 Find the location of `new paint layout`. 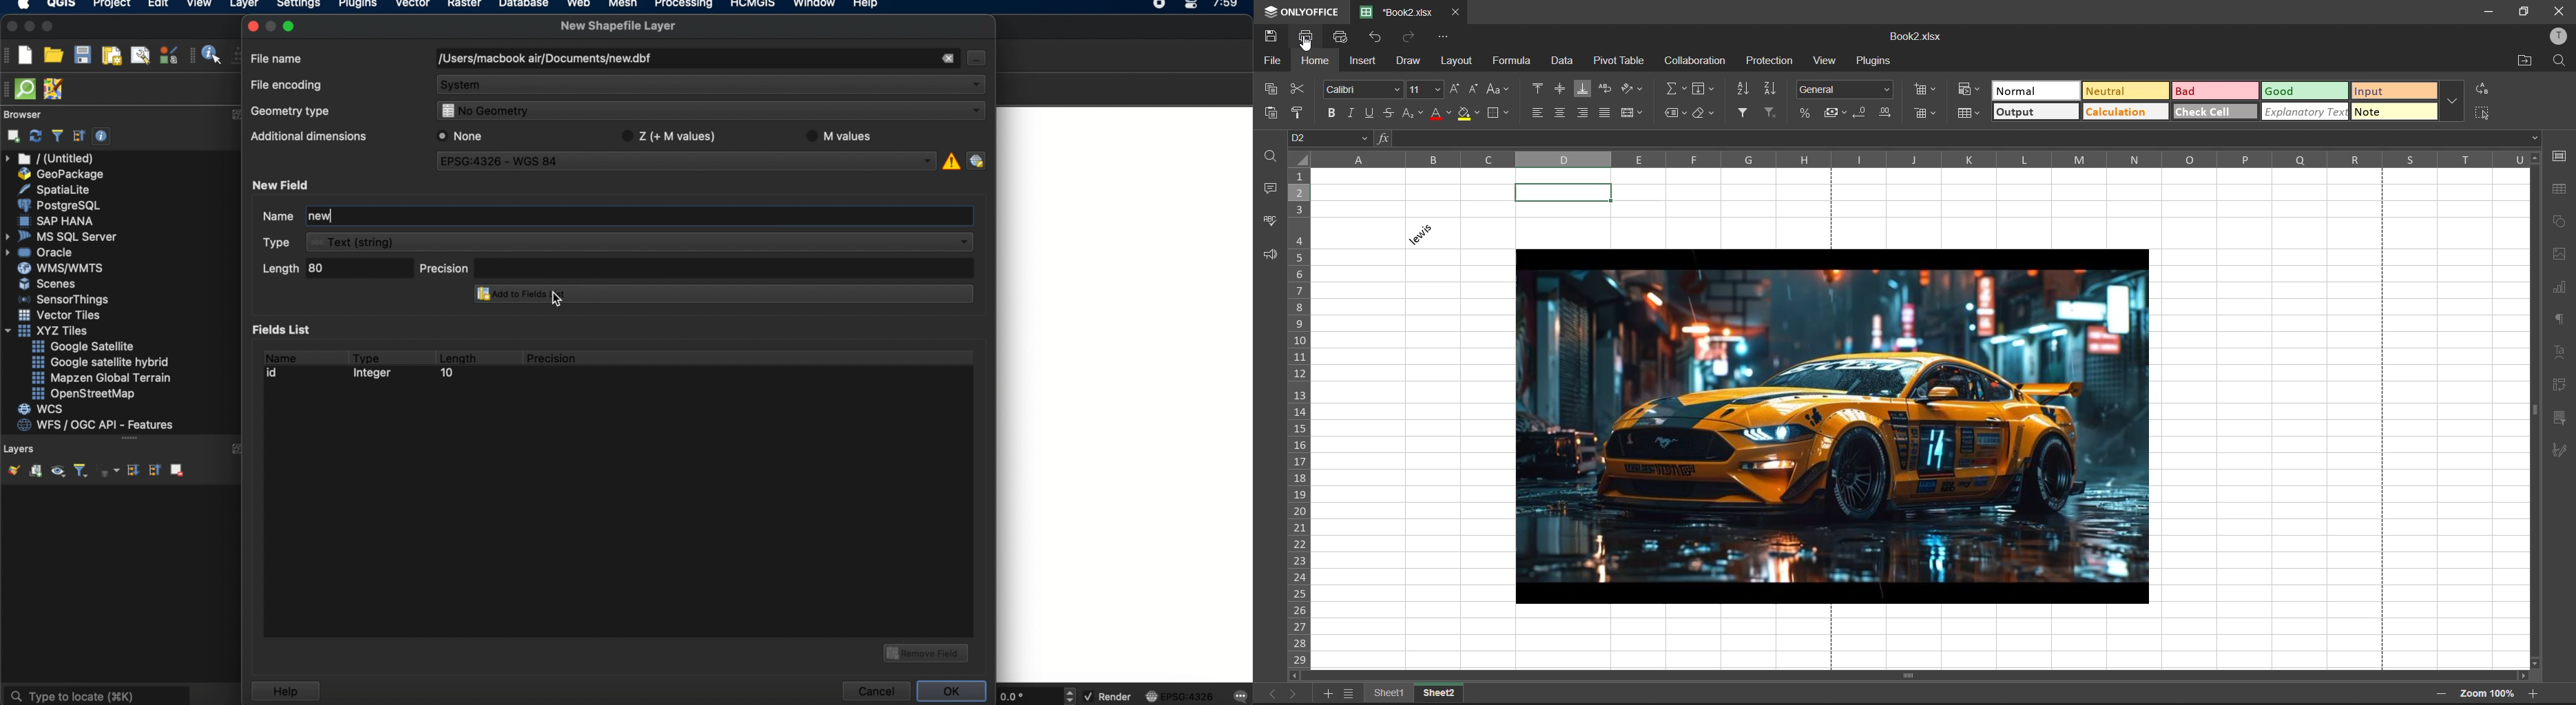

new paint layout is located at coordinates (110, 57).